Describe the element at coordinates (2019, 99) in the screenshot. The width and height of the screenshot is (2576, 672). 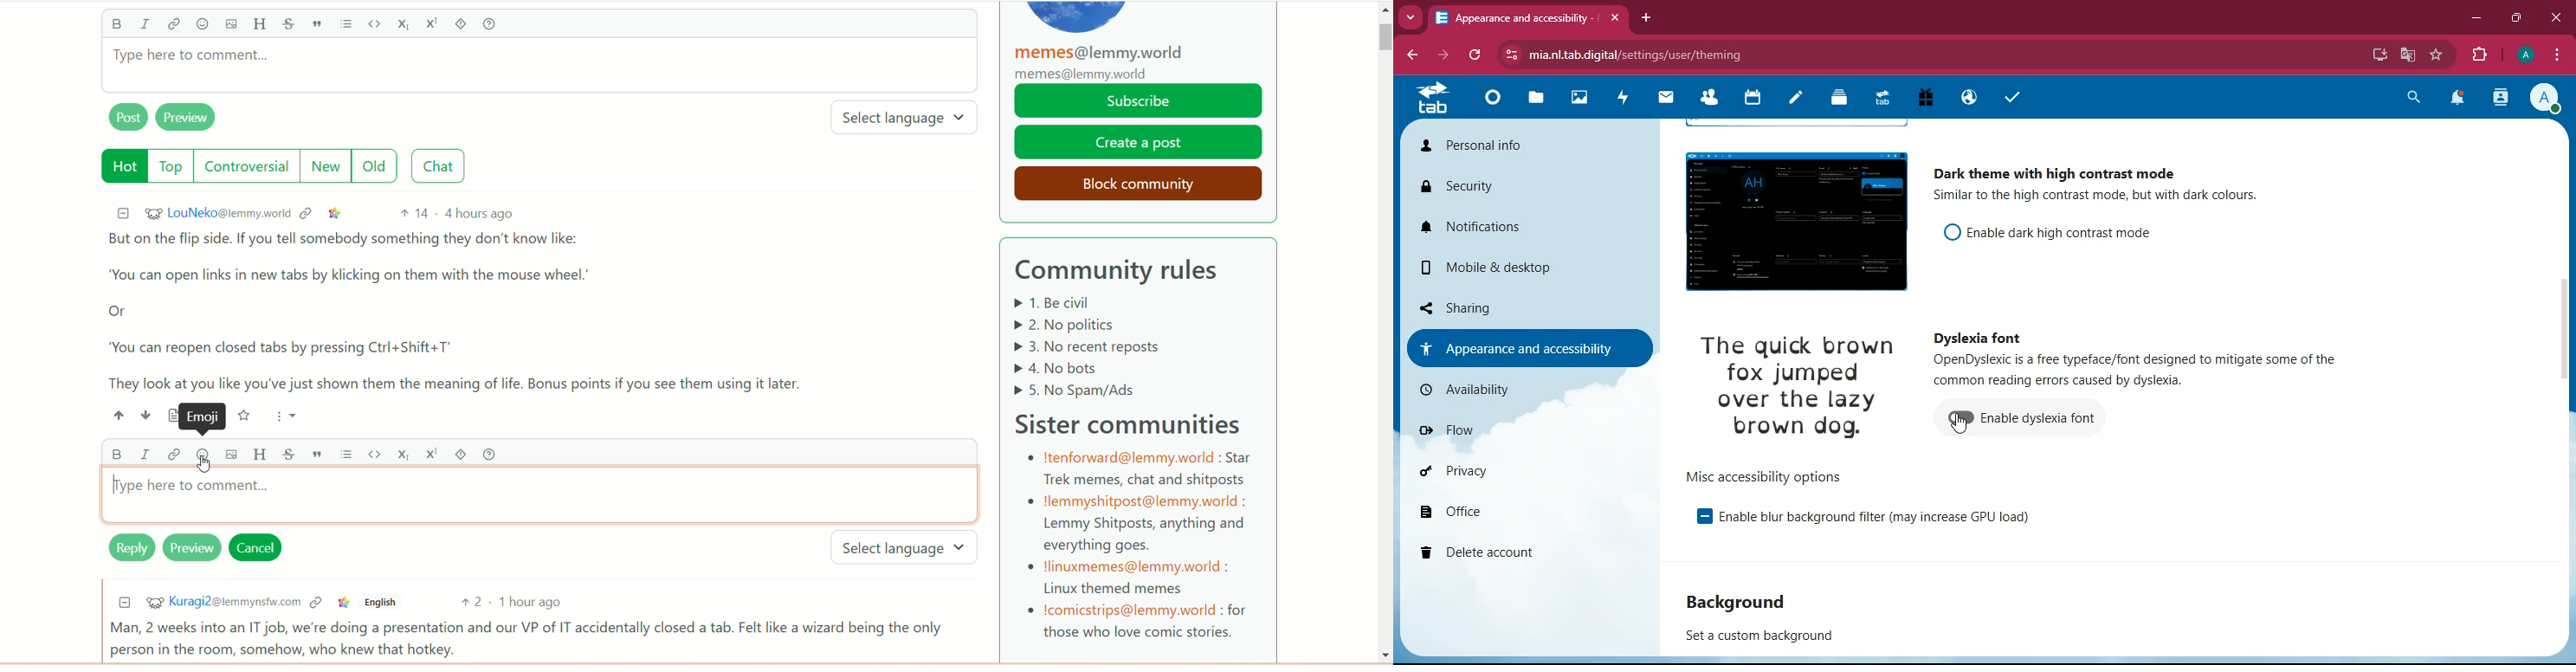
I see `tasks` at that location.